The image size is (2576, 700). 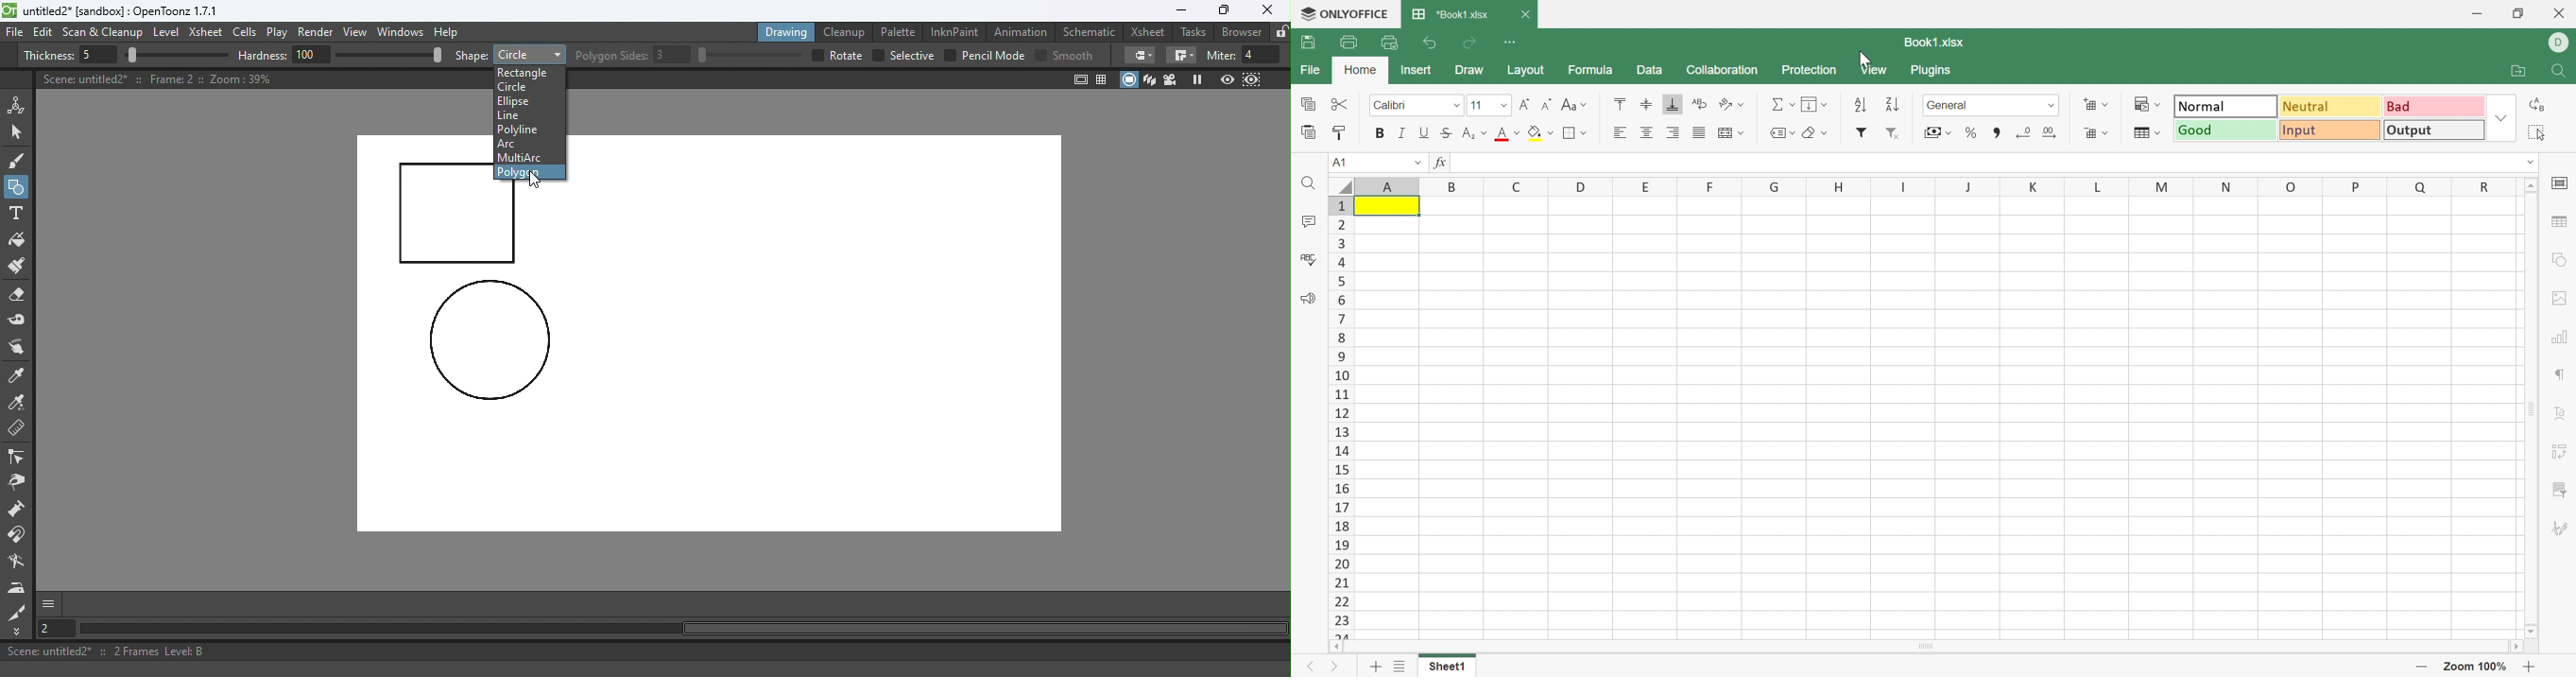 I want to click on slider, so click(x=177, y=56).